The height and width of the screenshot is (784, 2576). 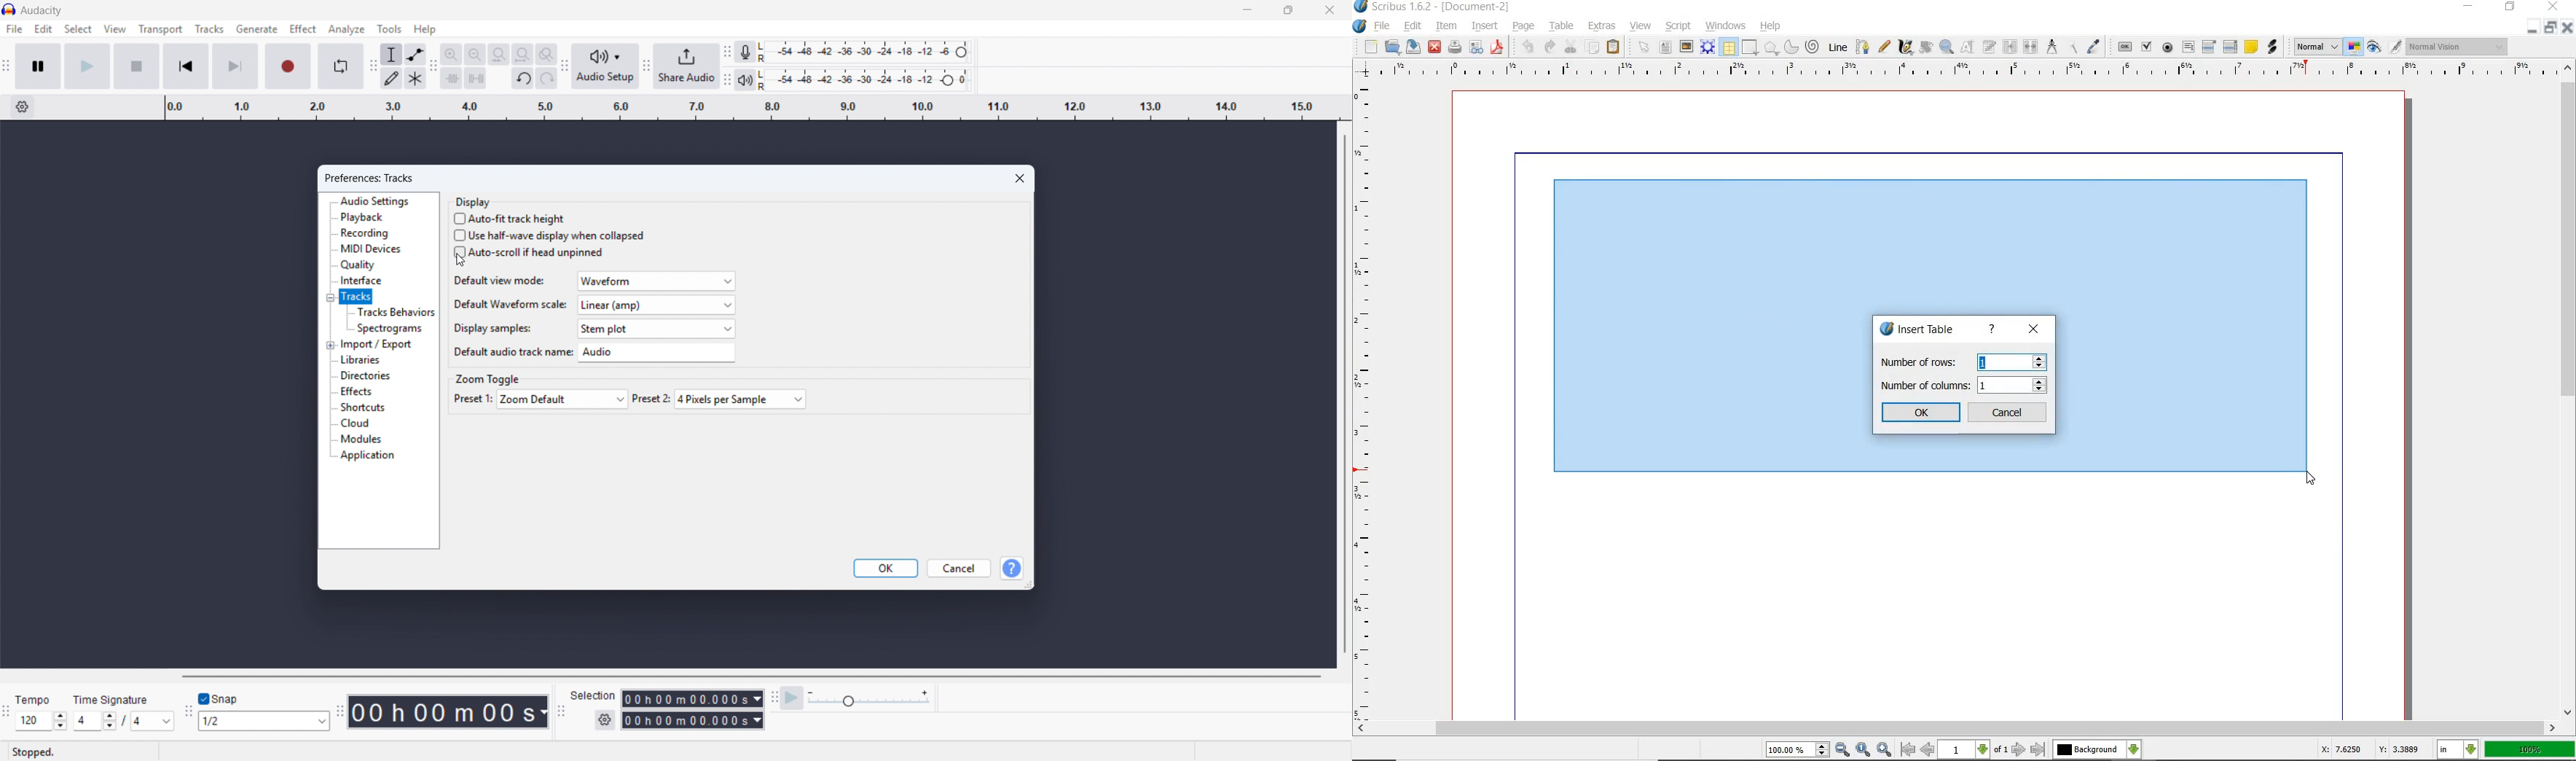 What do you see at coordinates (1729, 47) in the screenshot?
I see `table` at bounding box center [1729, 47].